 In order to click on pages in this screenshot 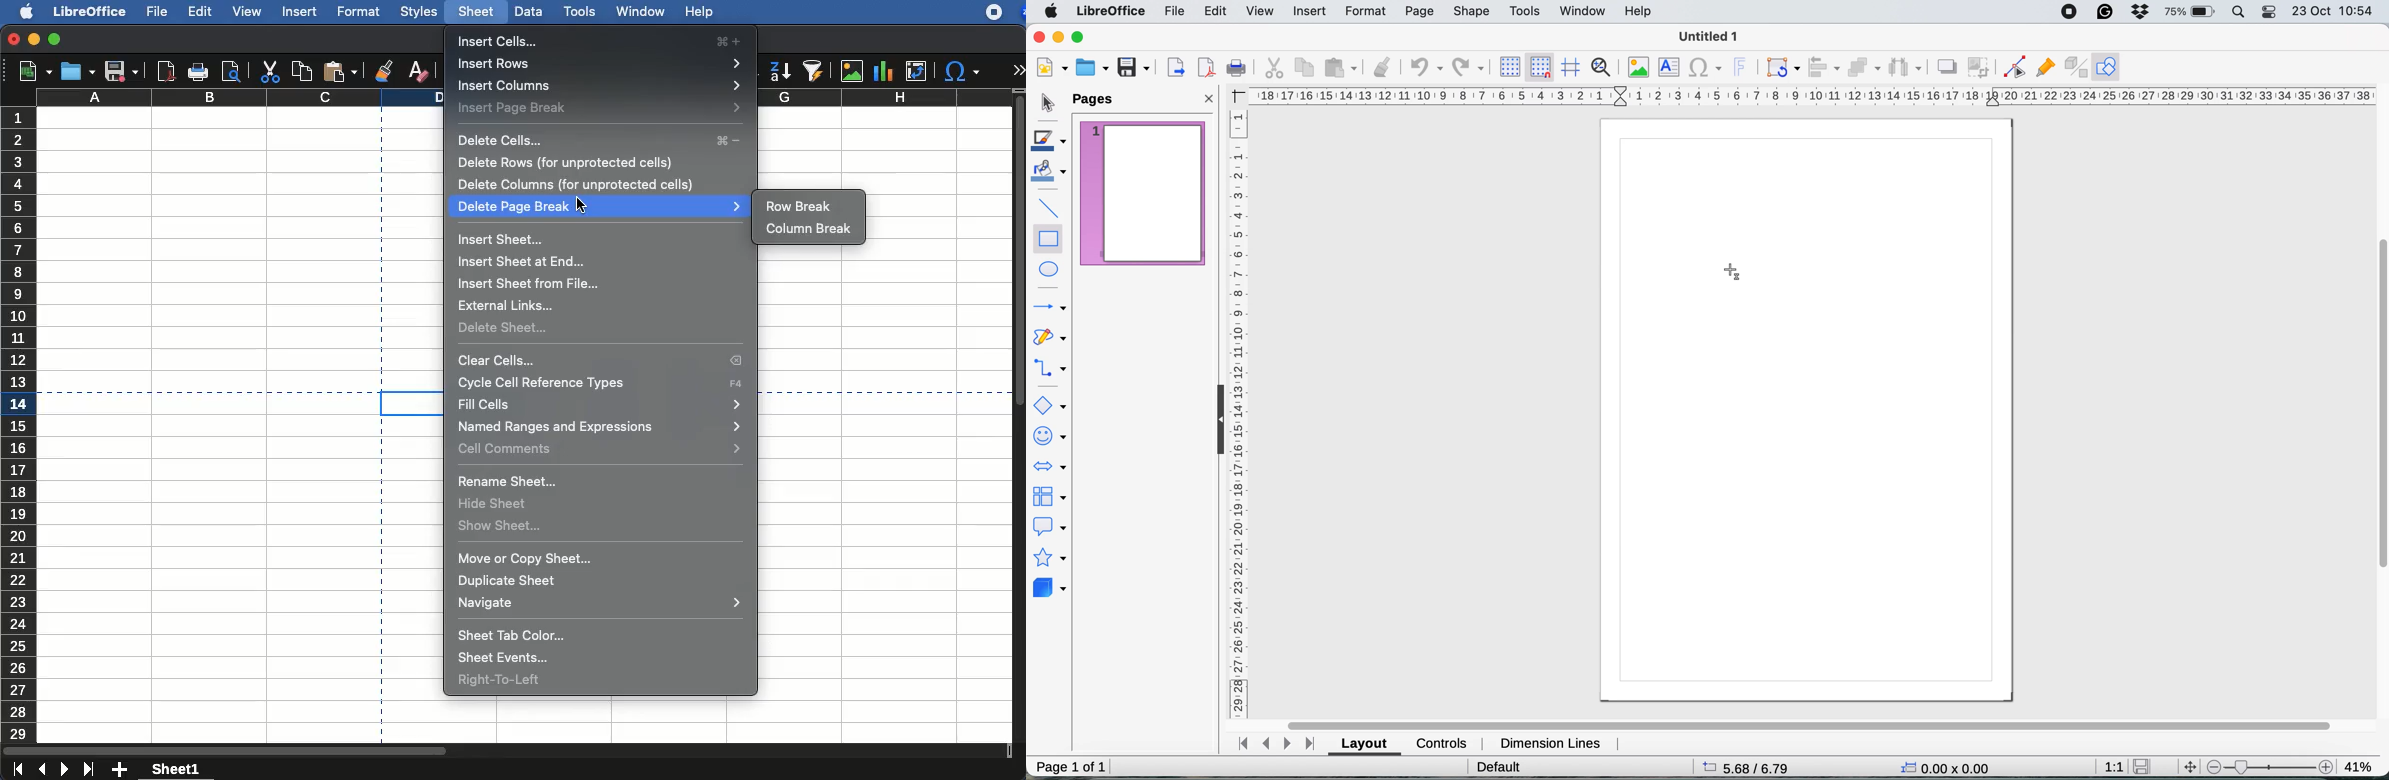, I will do `click(1098, 100)`.